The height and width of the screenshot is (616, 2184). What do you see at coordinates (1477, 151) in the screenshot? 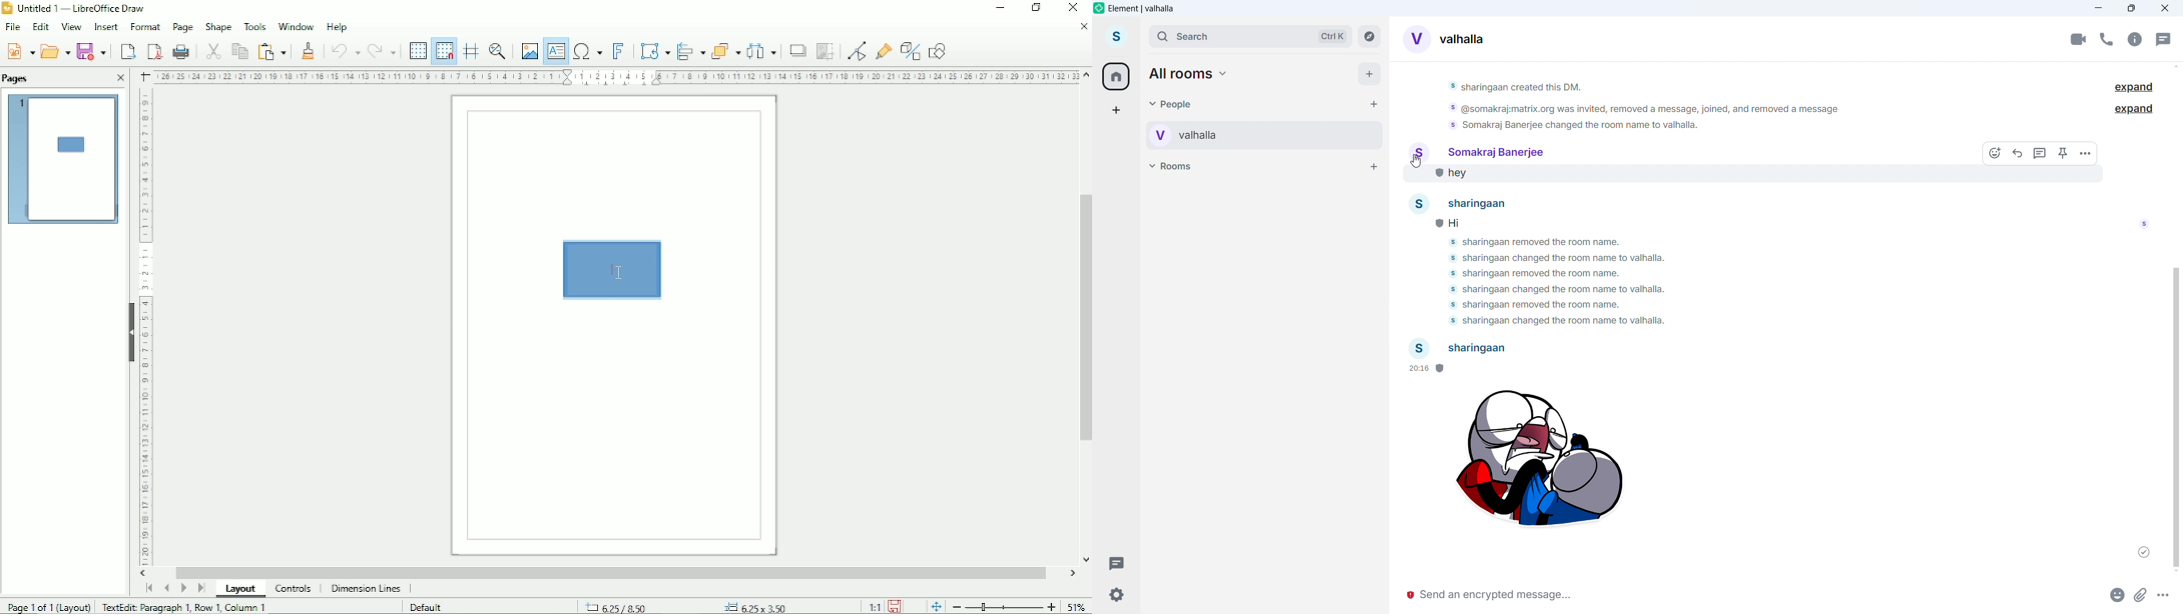
I see `Somakraj banerjee` at bounding box center [1477, 151].